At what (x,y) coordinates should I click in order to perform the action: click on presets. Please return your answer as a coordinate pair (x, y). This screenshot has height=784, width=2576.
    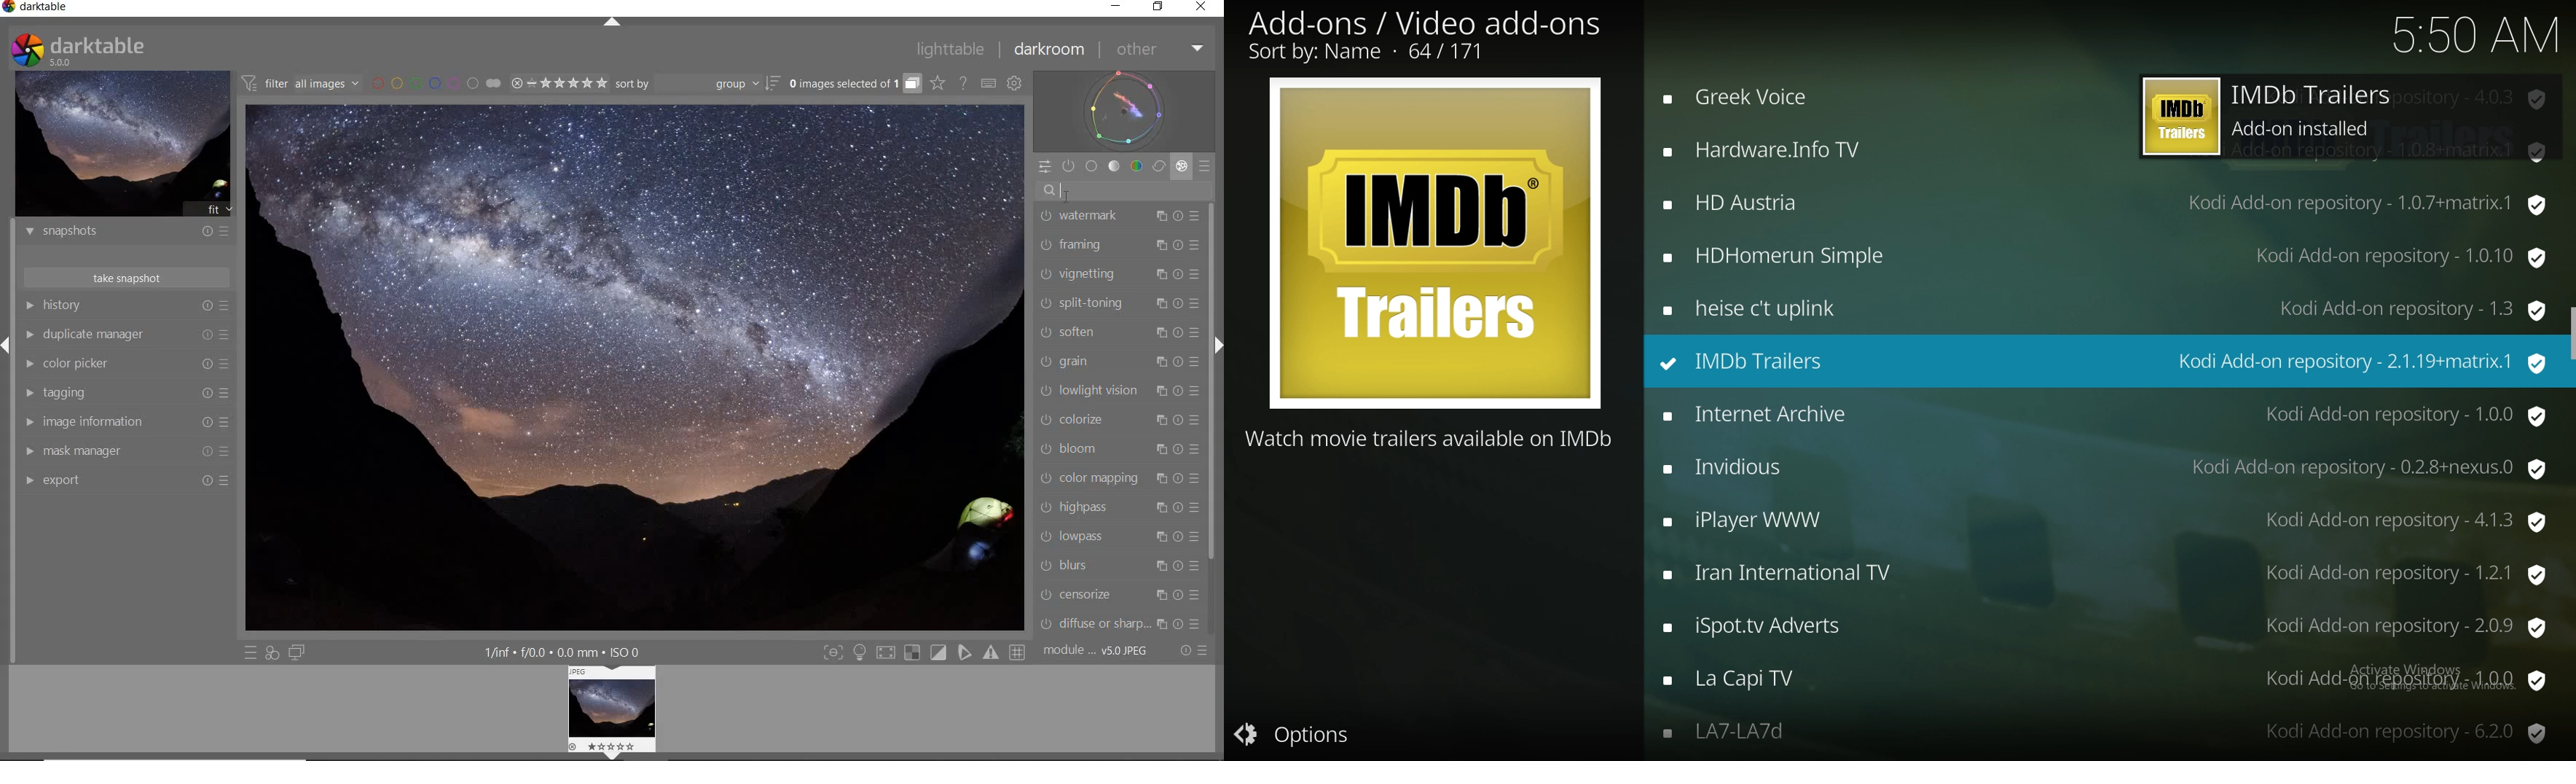
    Looking at the image, I should click on (1191, 566).